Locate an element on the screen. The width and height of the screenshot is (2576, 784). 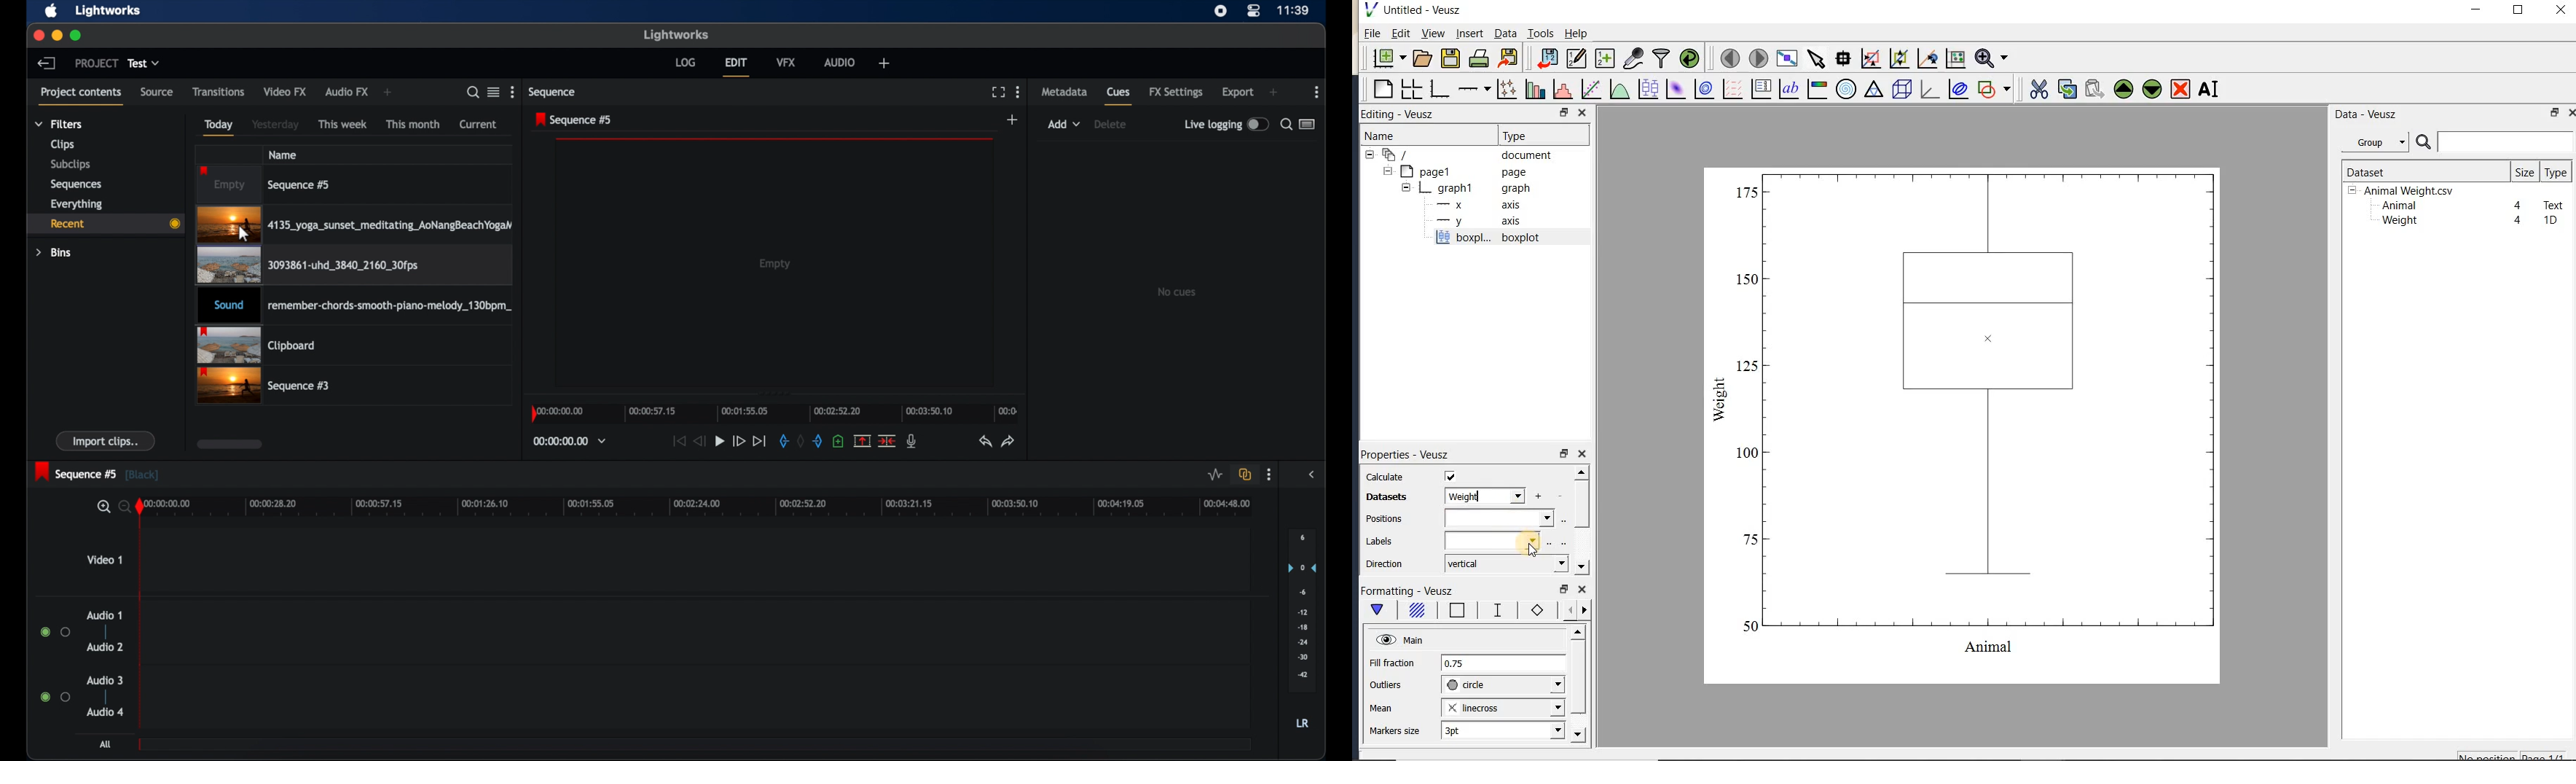
new document is located at coordinates (1386, 58).